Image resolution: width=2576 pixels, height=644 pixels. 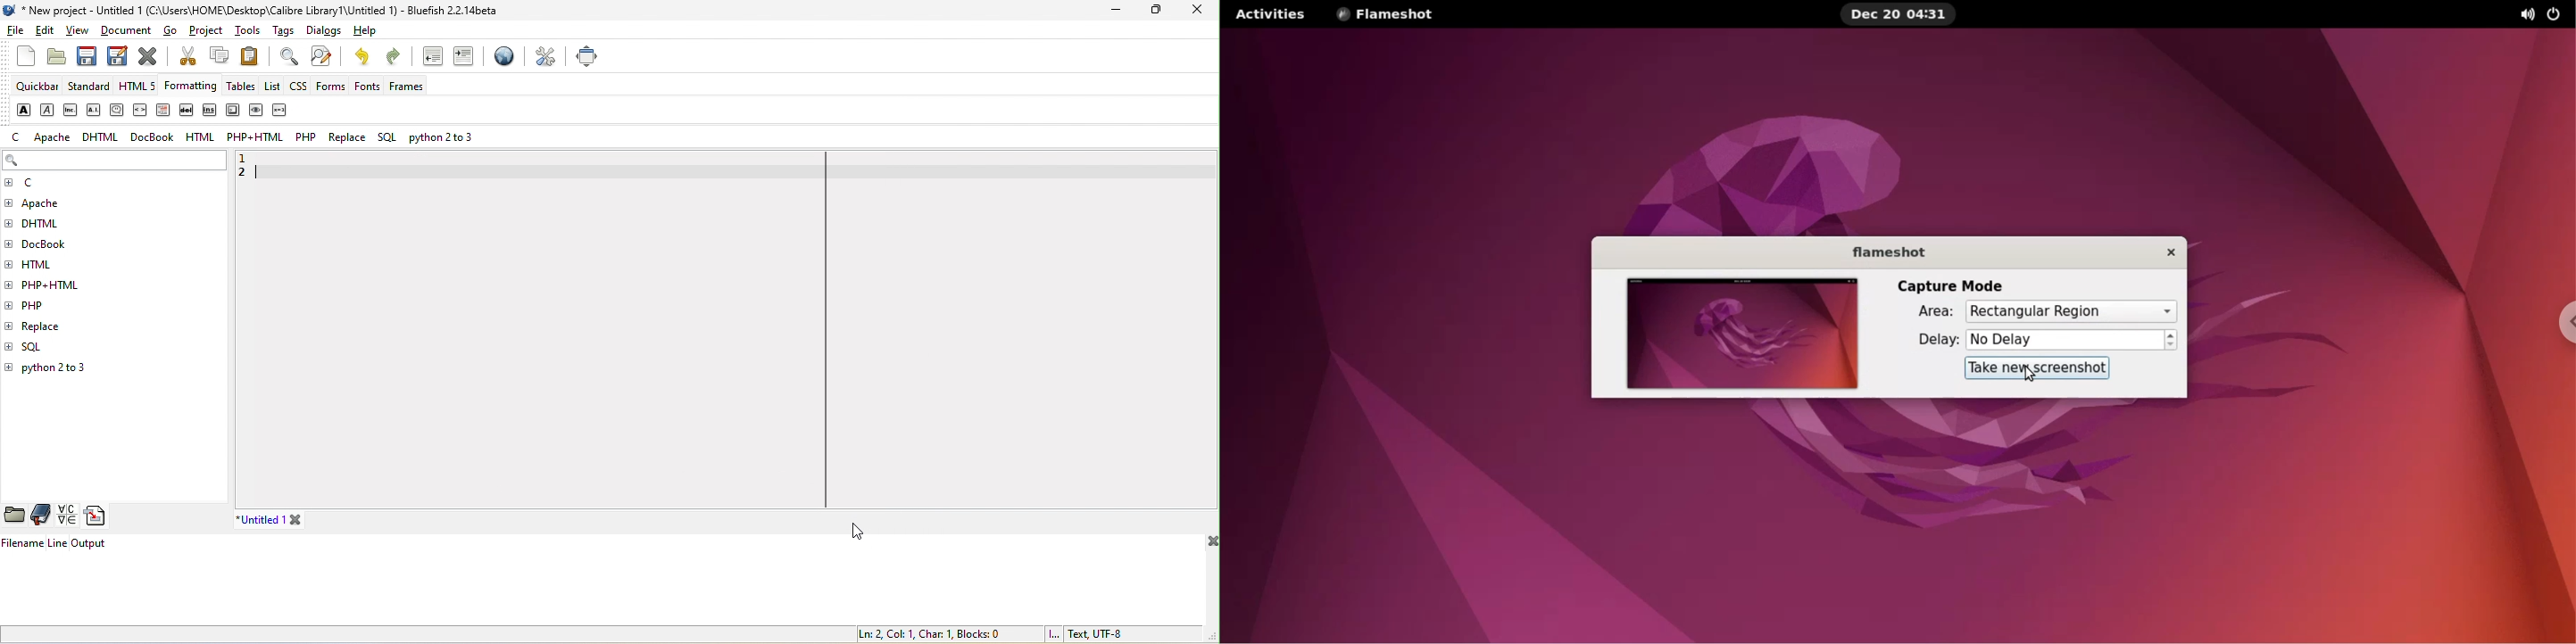 I want to click on indent, so click(x=466, y=58).